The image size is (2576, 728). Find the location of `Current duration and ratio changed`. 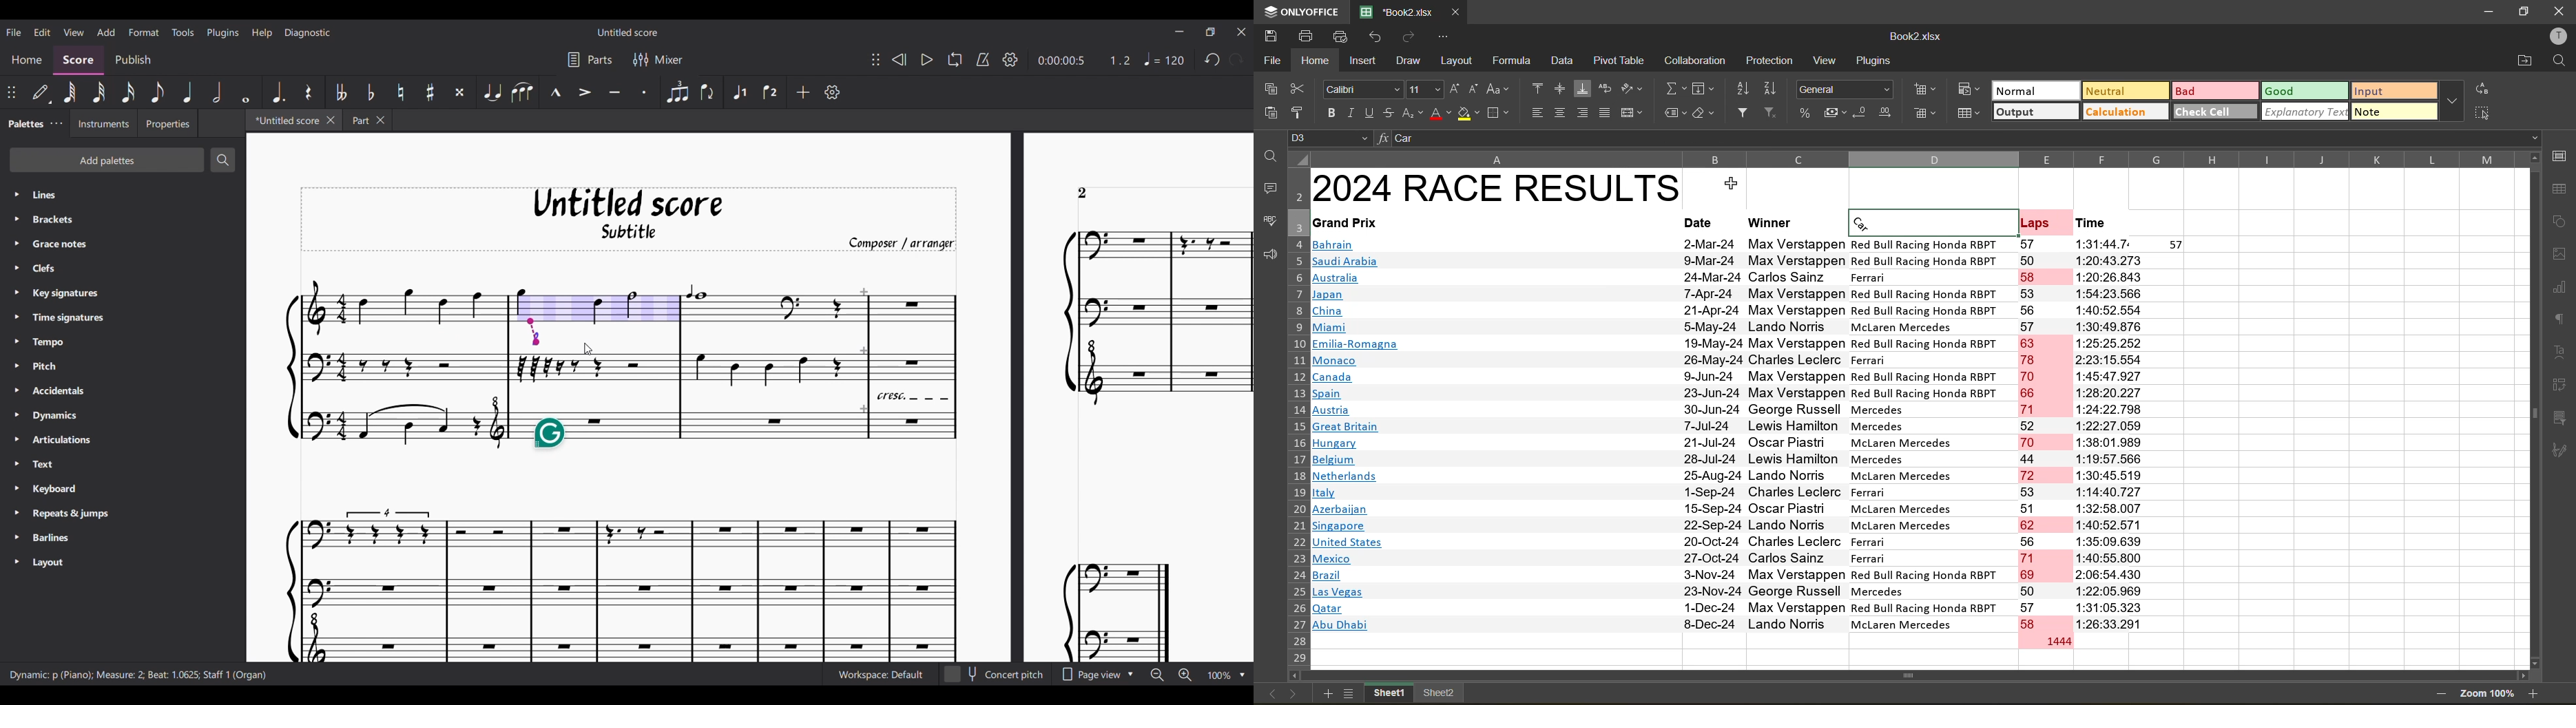

Current duration and ratio changed is located at coordinates (1085, 61).